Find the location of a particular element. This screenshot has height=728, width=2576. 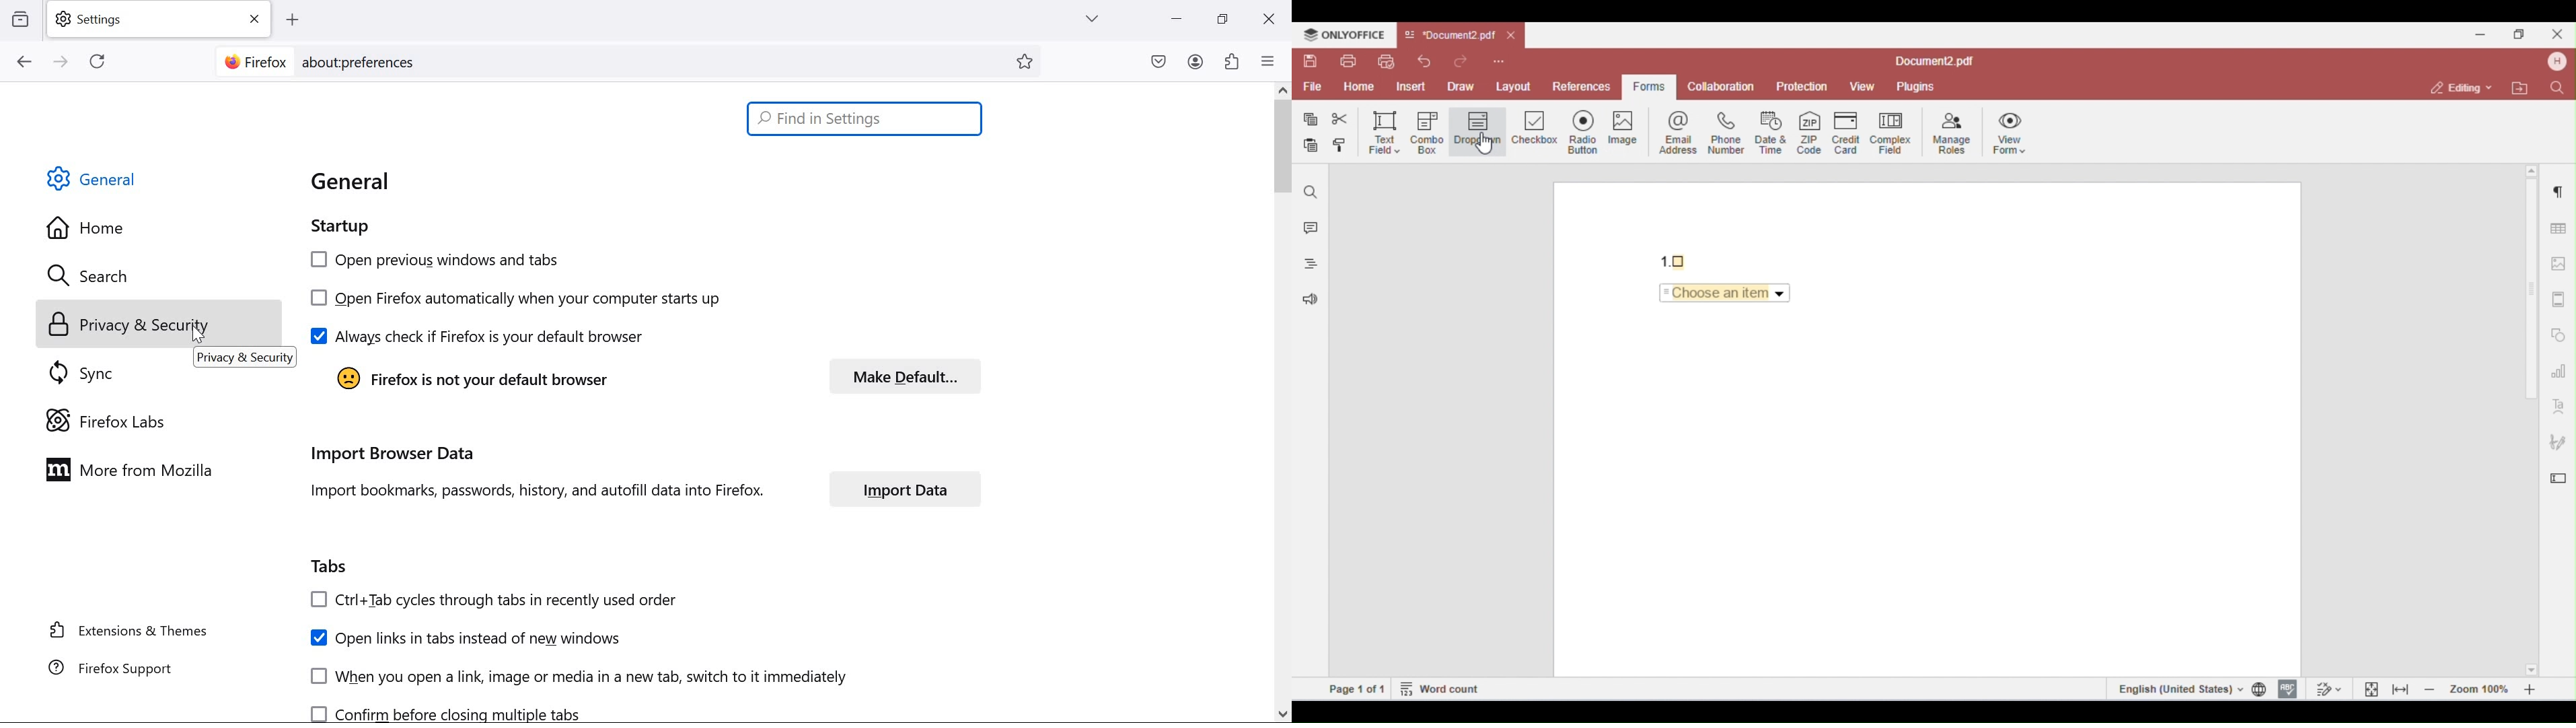

Import Browser data is located at coordinates (536, 452).